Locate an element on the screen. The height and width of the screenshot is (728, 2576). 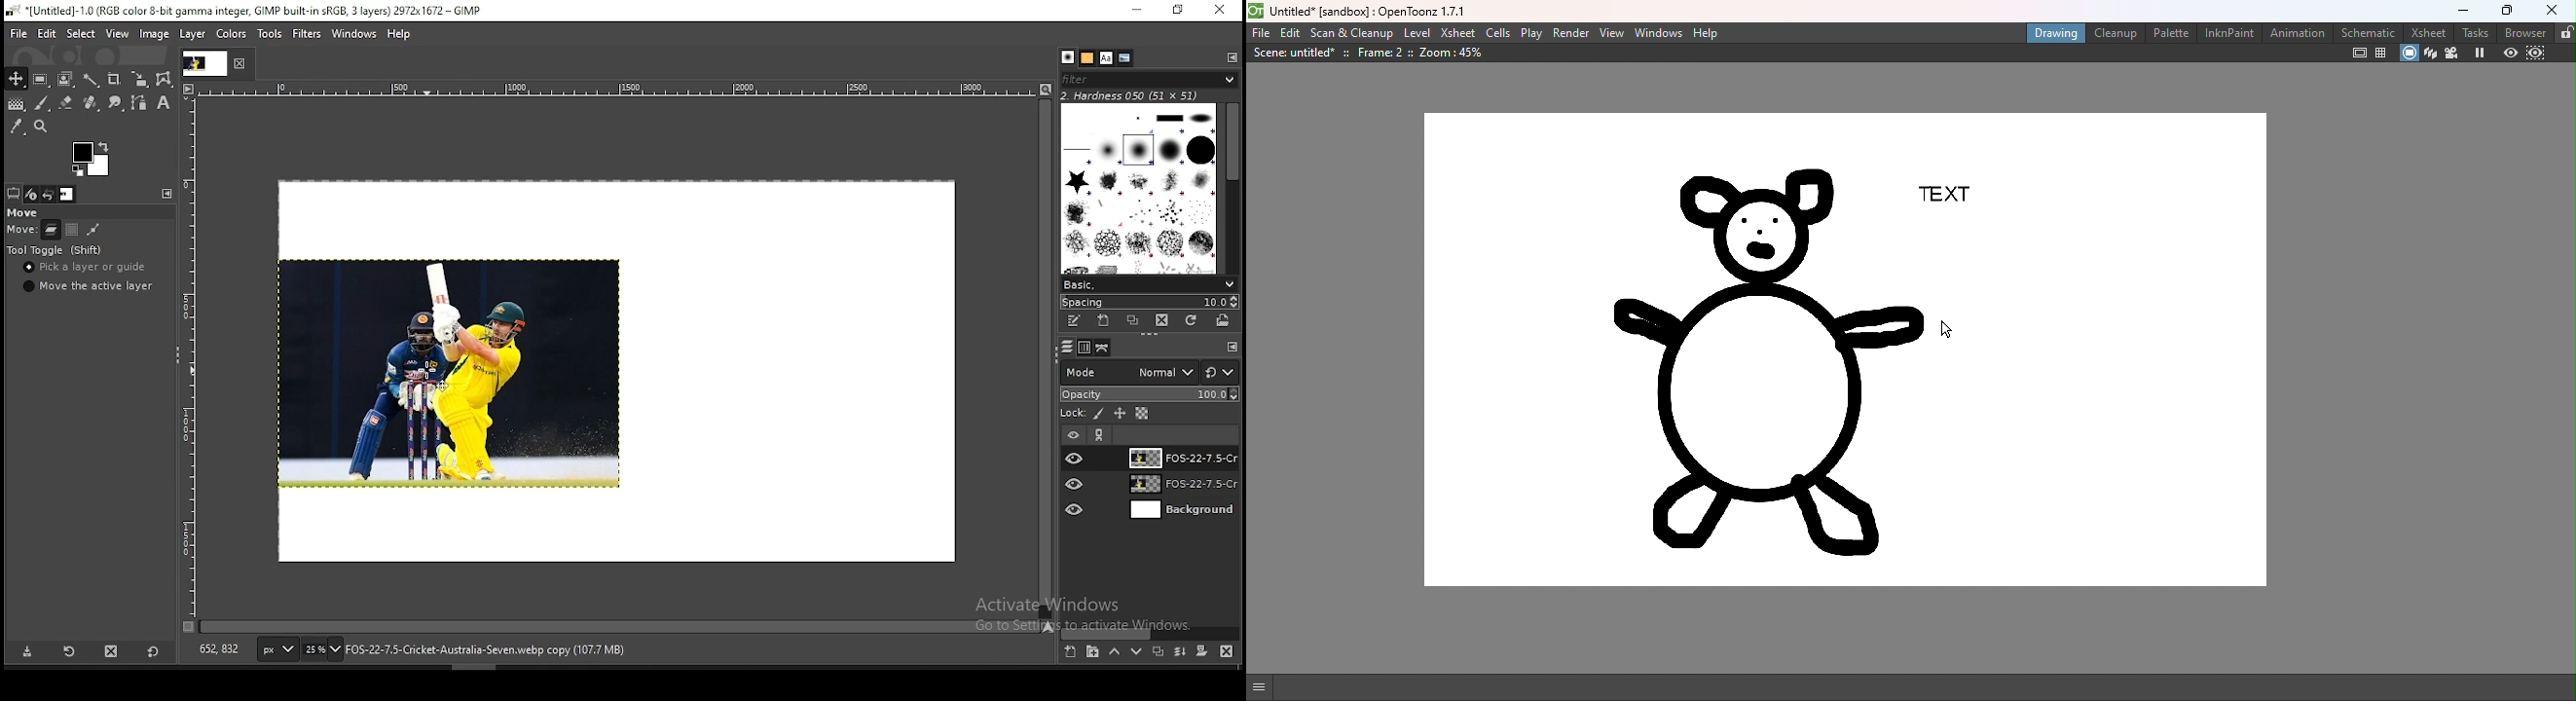
close is located at coordinates (240, 64).